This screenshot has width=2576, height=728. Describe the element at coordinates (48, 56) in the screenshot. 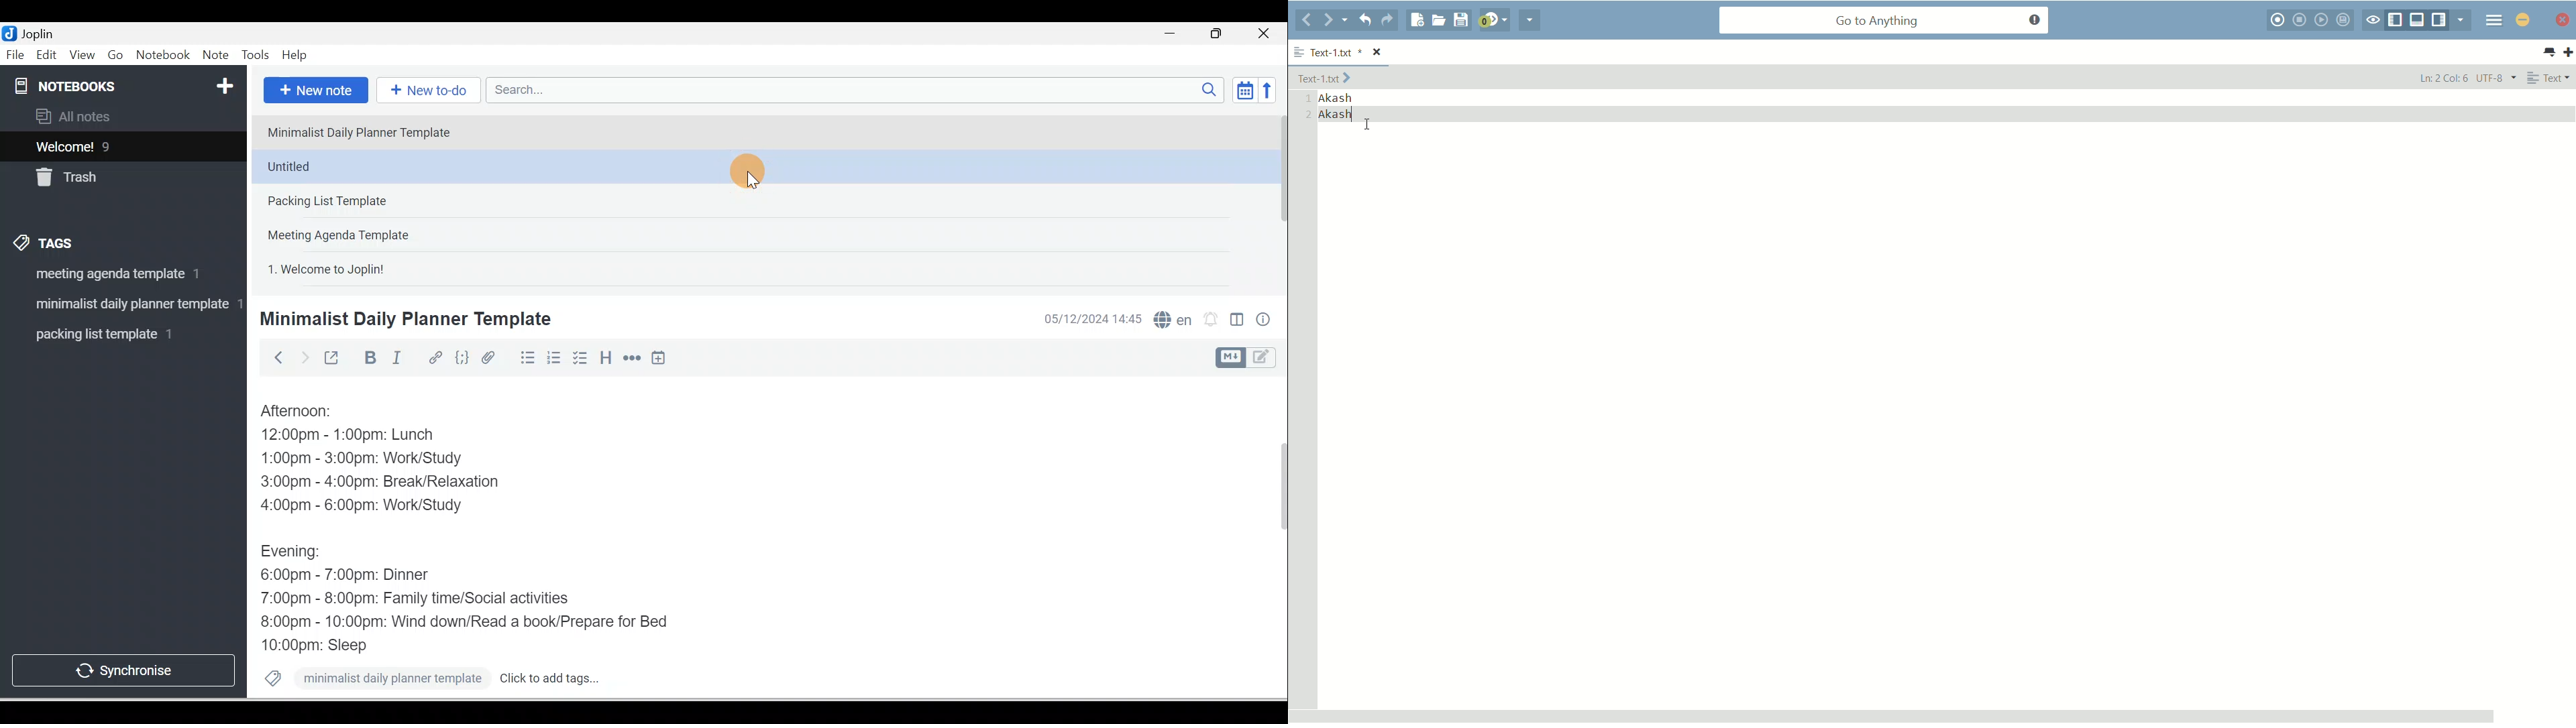

I see `Edit` at that location.